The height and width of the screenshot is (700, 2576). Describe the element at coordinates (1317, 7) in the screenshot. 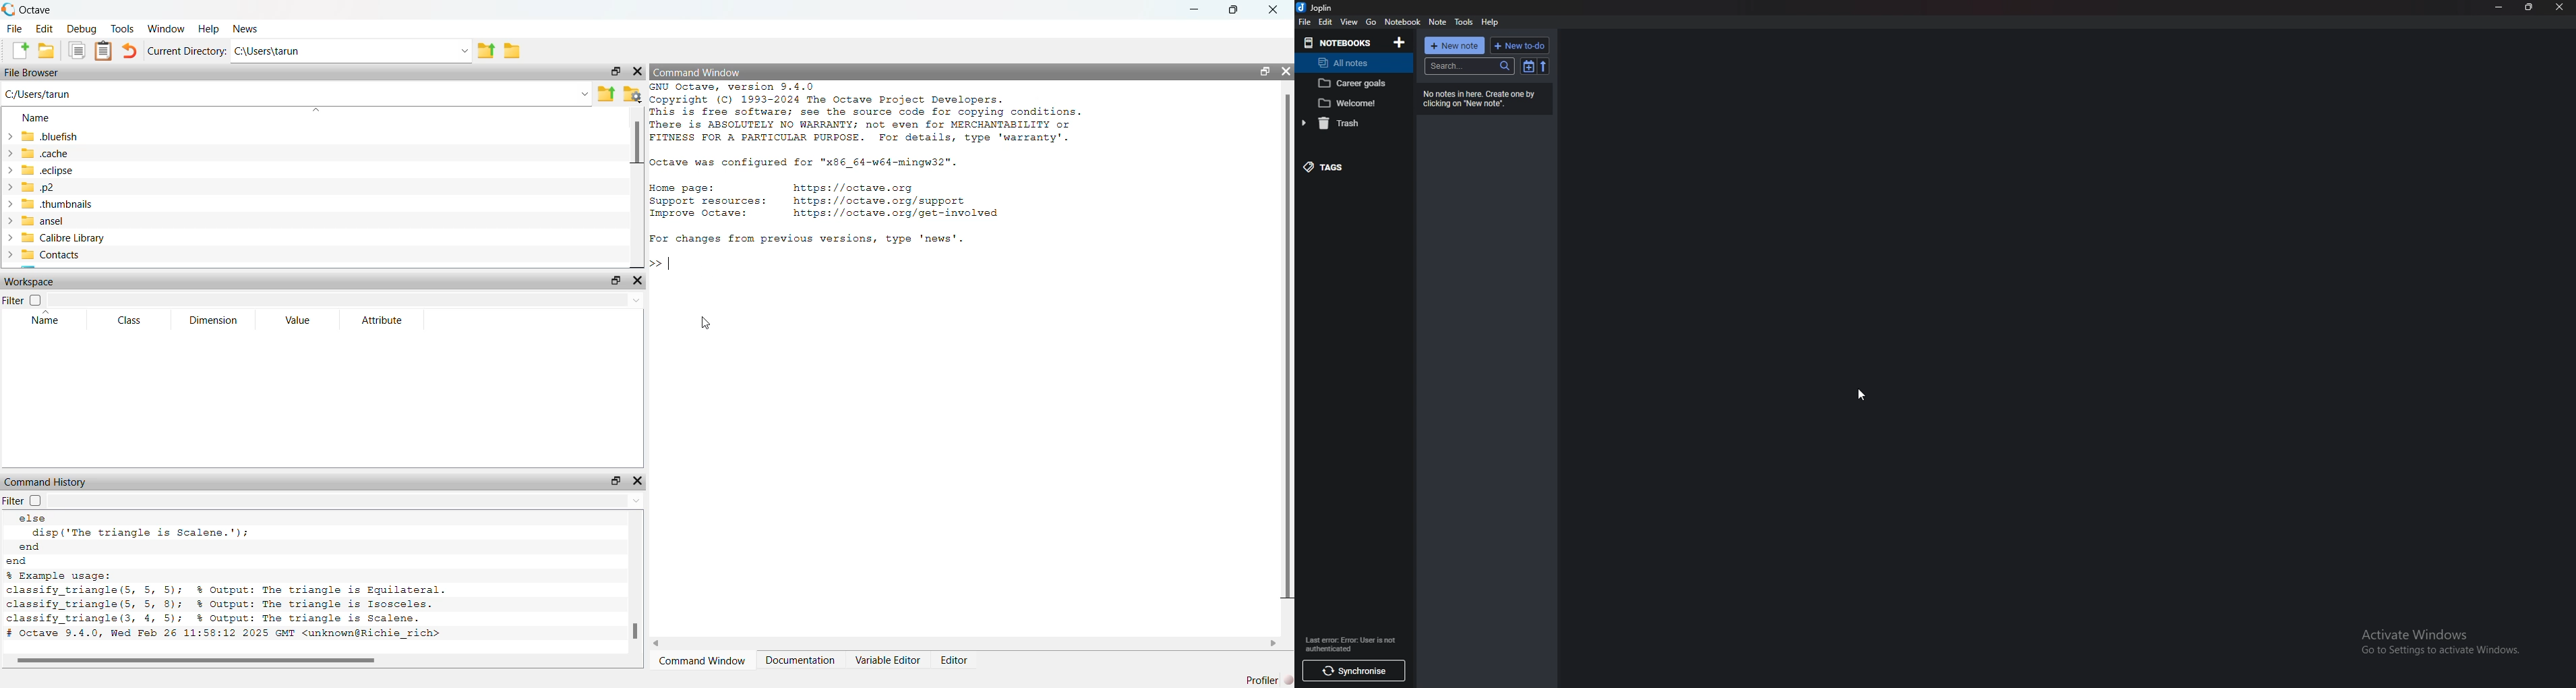

I see `joplin` at that location.